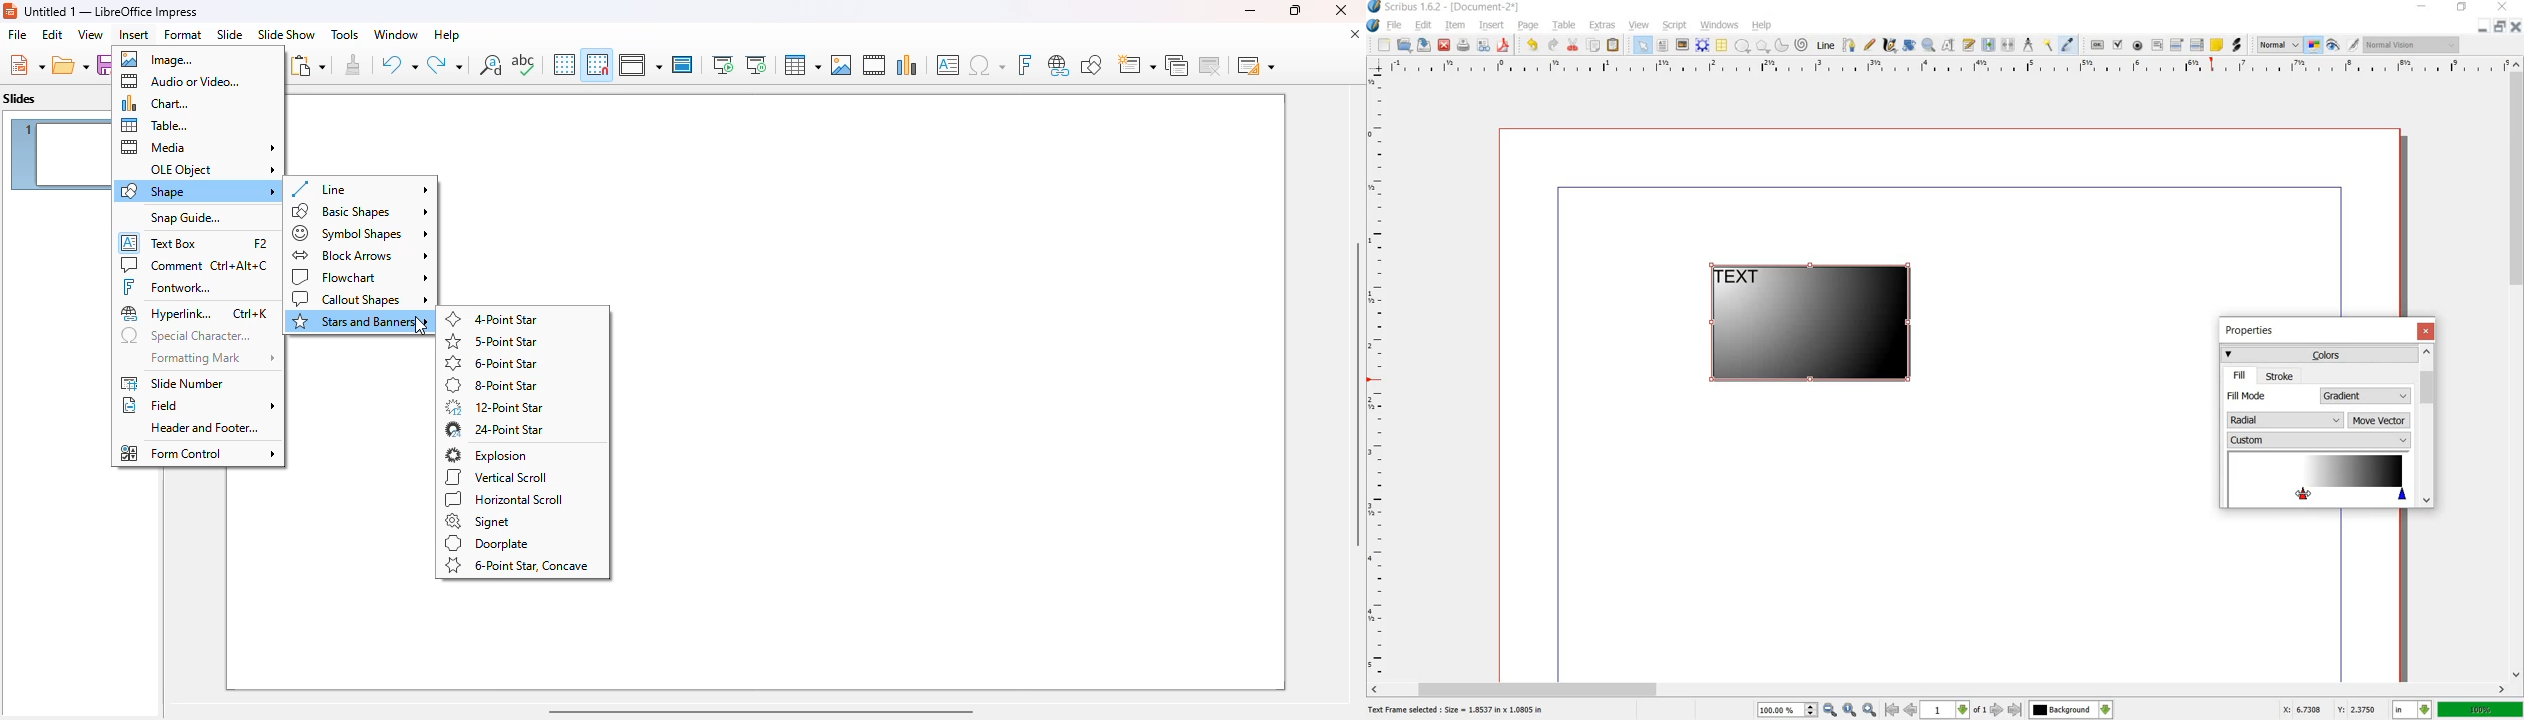 Image resolution: width=2548 pixels, height=728 pixels. I want to click on duplicate slide, so click(1177, 65).